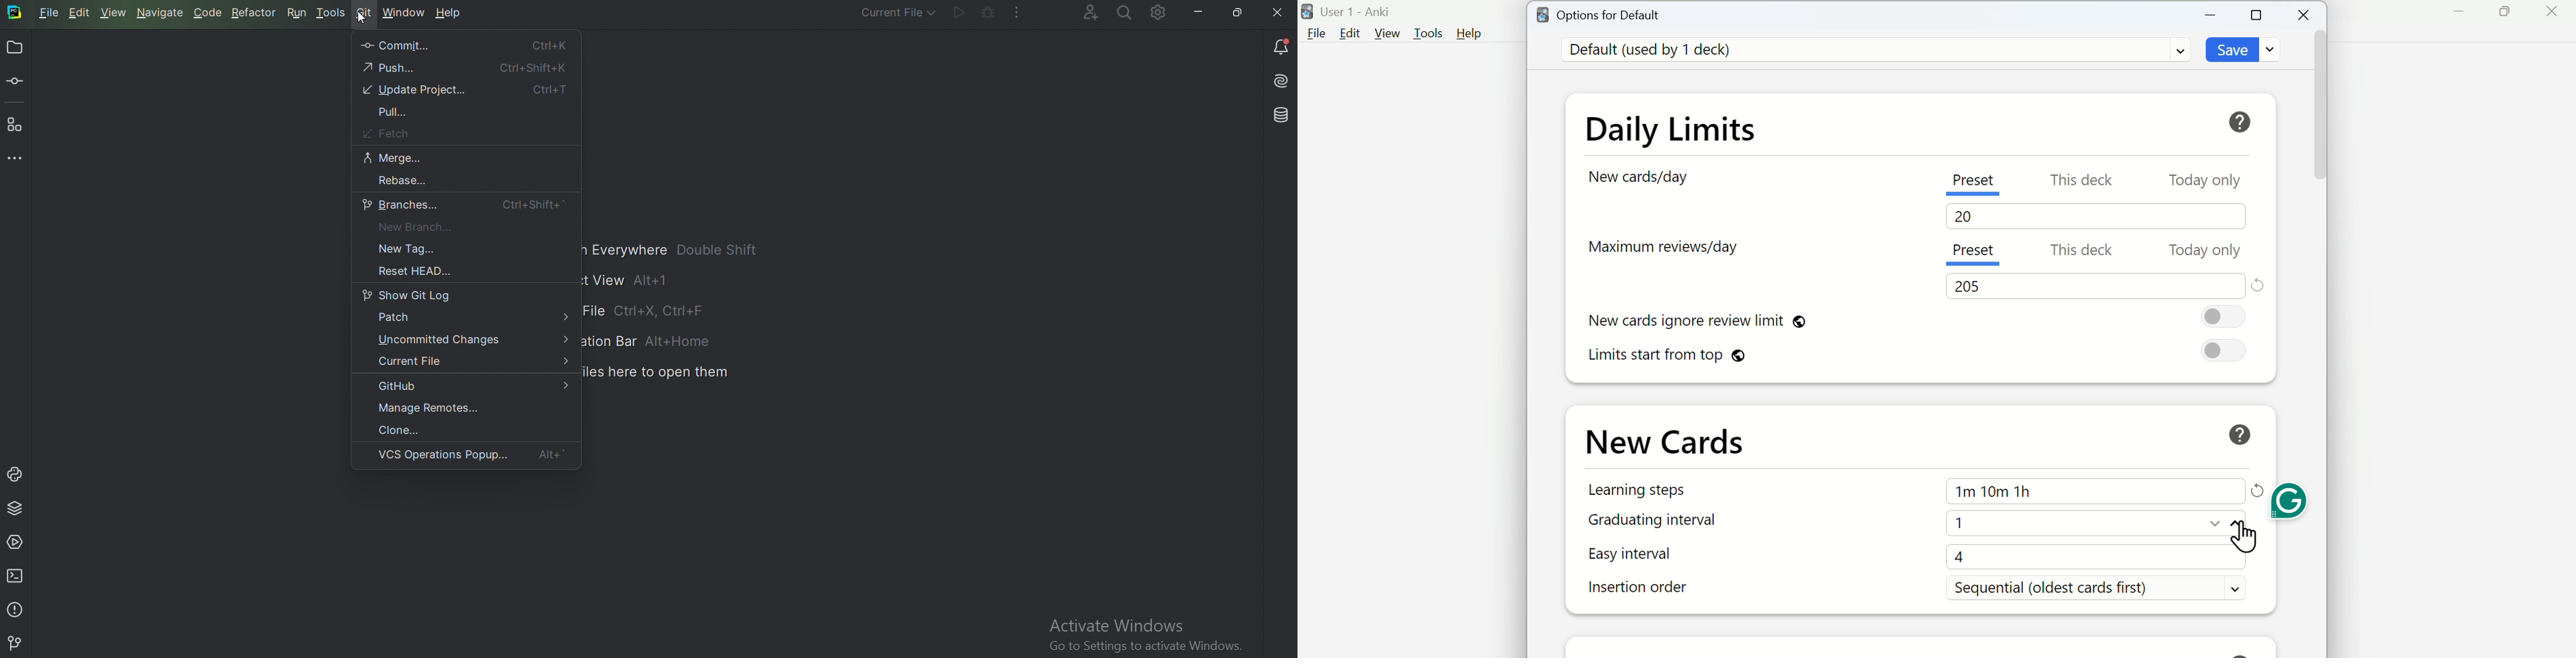 The width and height of the screenshot is (2576, 672). What do you see at coordinates (1975, 251) in the screenshot?
I see `Present` at bounding box center [1975, 251].